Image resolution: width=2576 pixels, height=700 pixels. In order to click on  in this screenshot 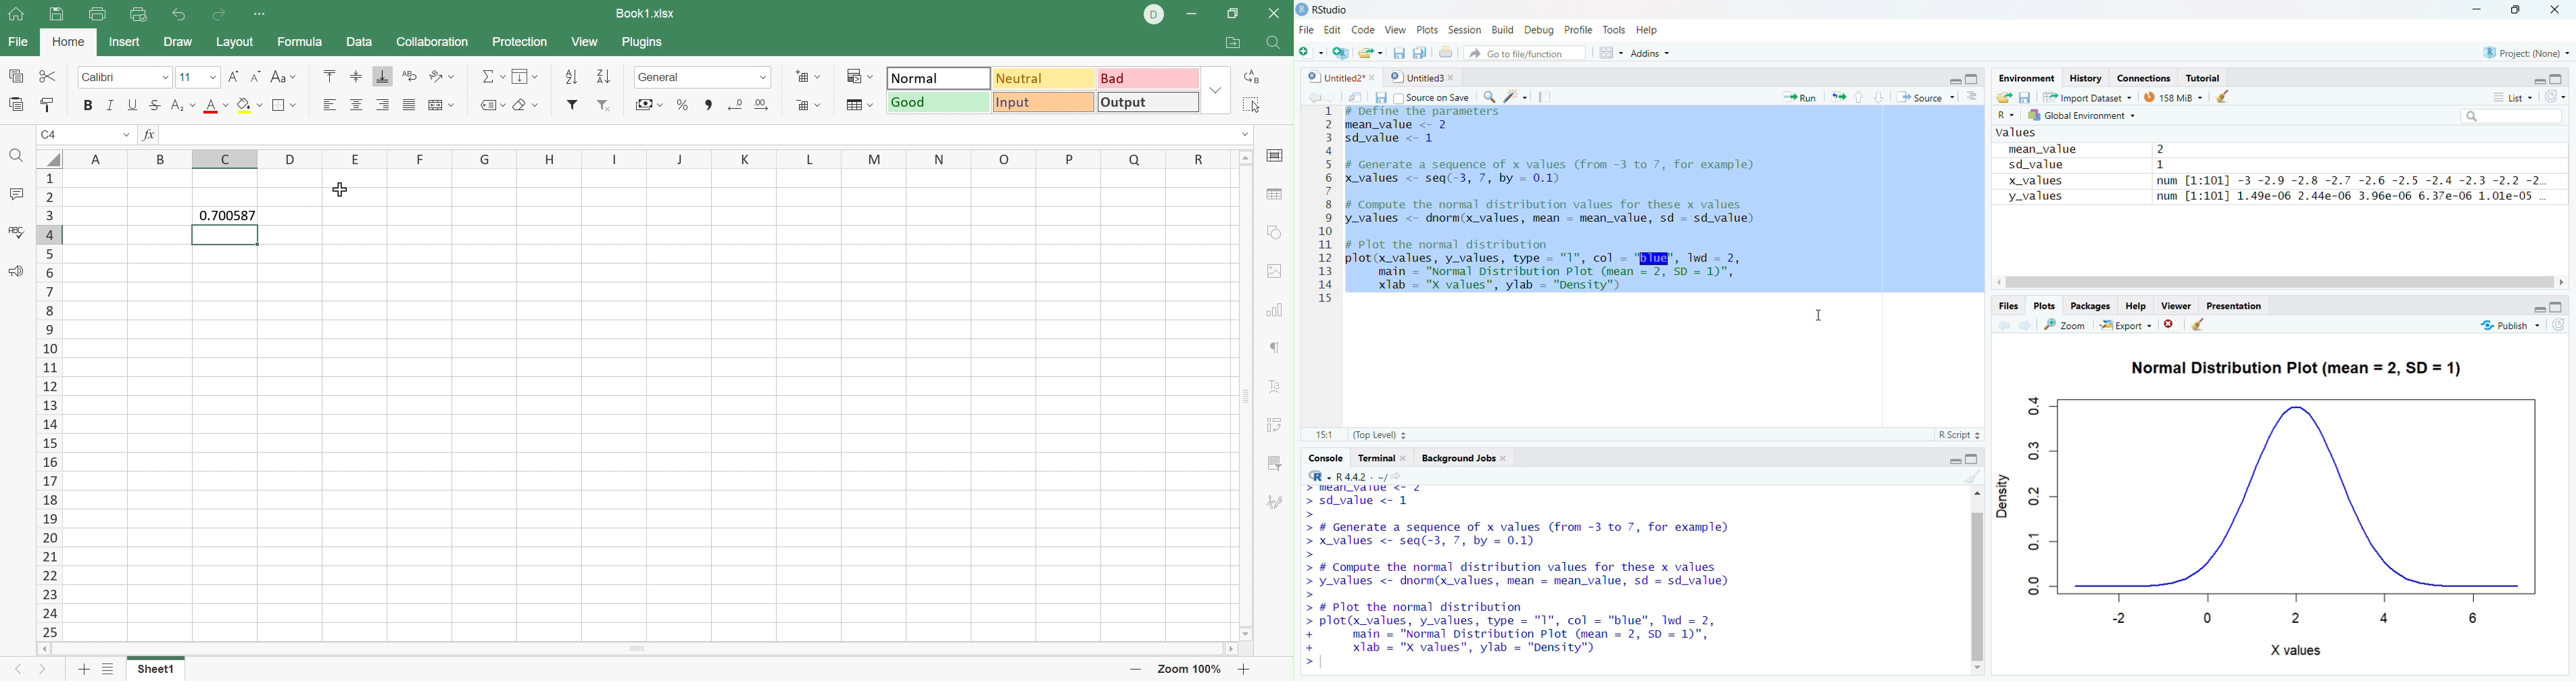, I will do `click(1866, 96)`.